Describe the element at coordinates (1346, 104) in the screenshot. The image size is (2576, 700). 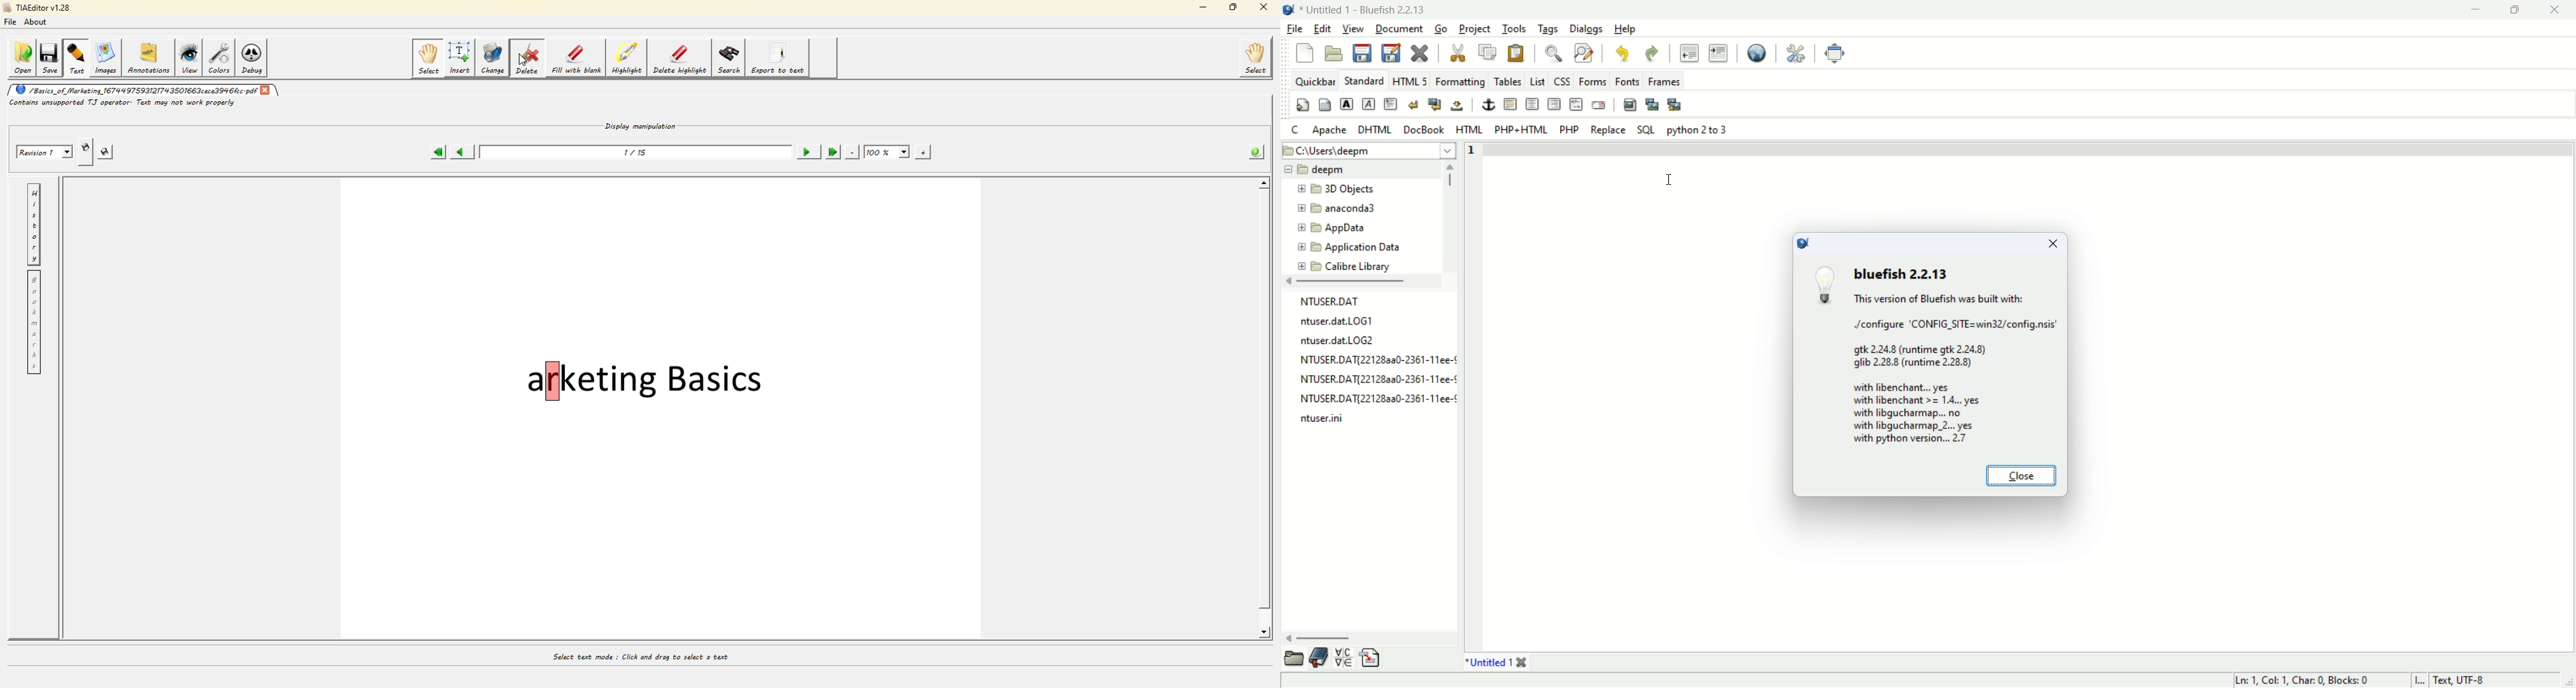
I see `strong` at that location.